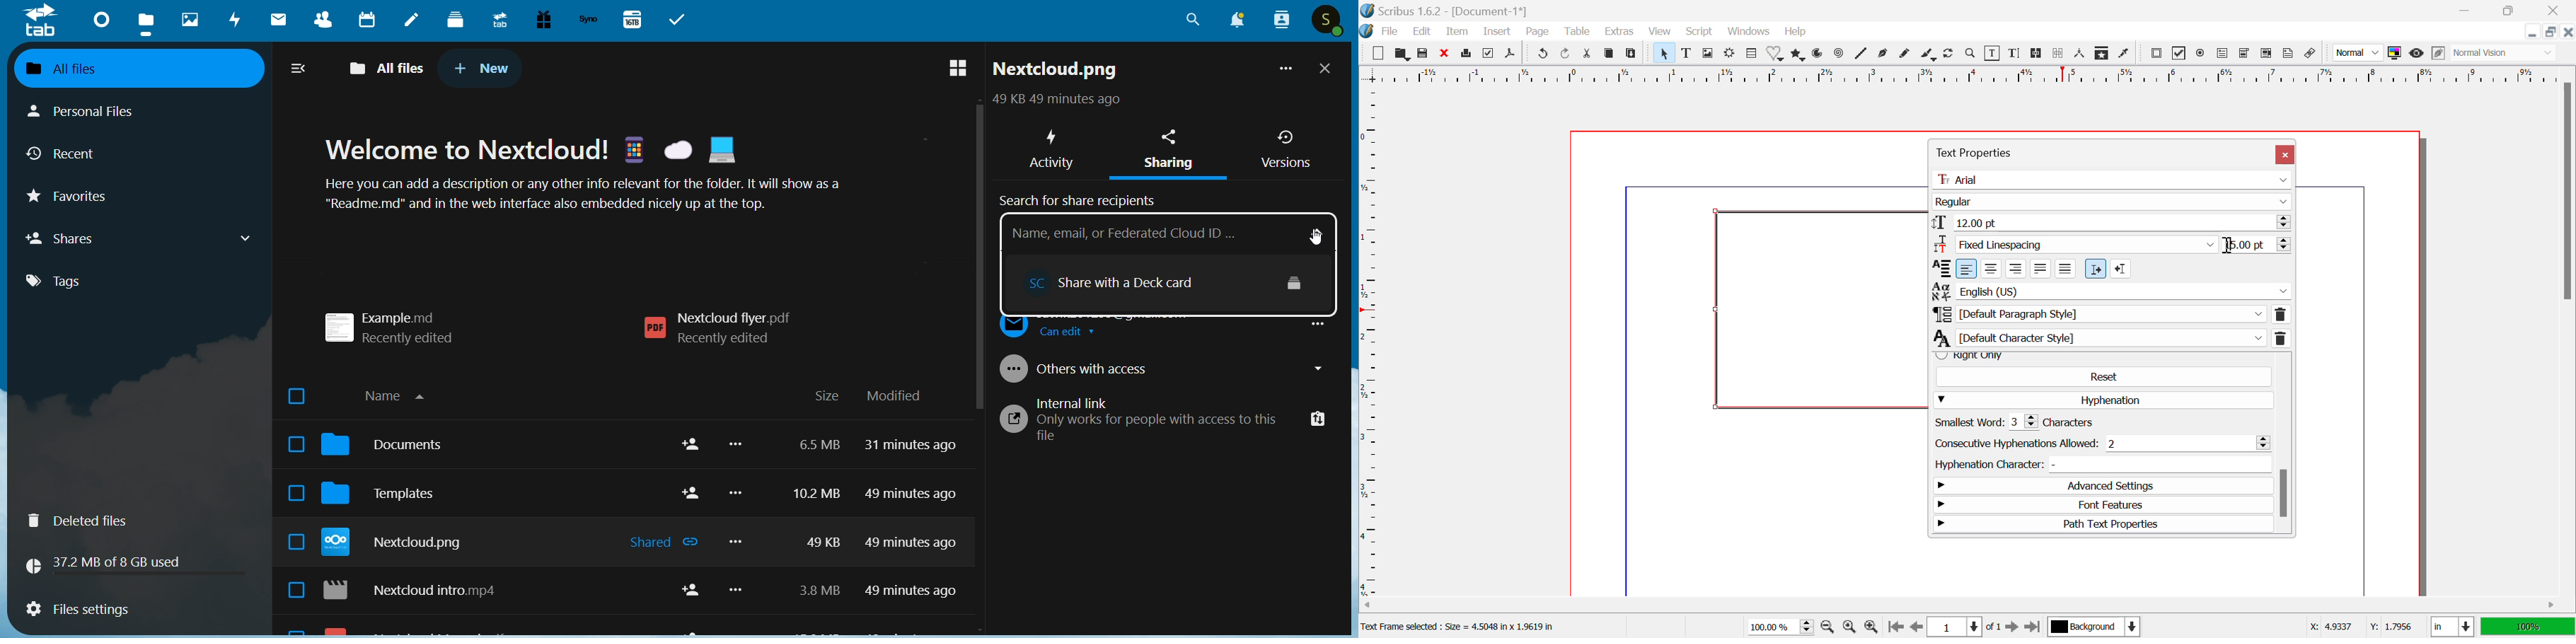  What do you see at coordinates (1313, 234) in the screenshot?
I see `cursor` at bounding box center [1313, 234].